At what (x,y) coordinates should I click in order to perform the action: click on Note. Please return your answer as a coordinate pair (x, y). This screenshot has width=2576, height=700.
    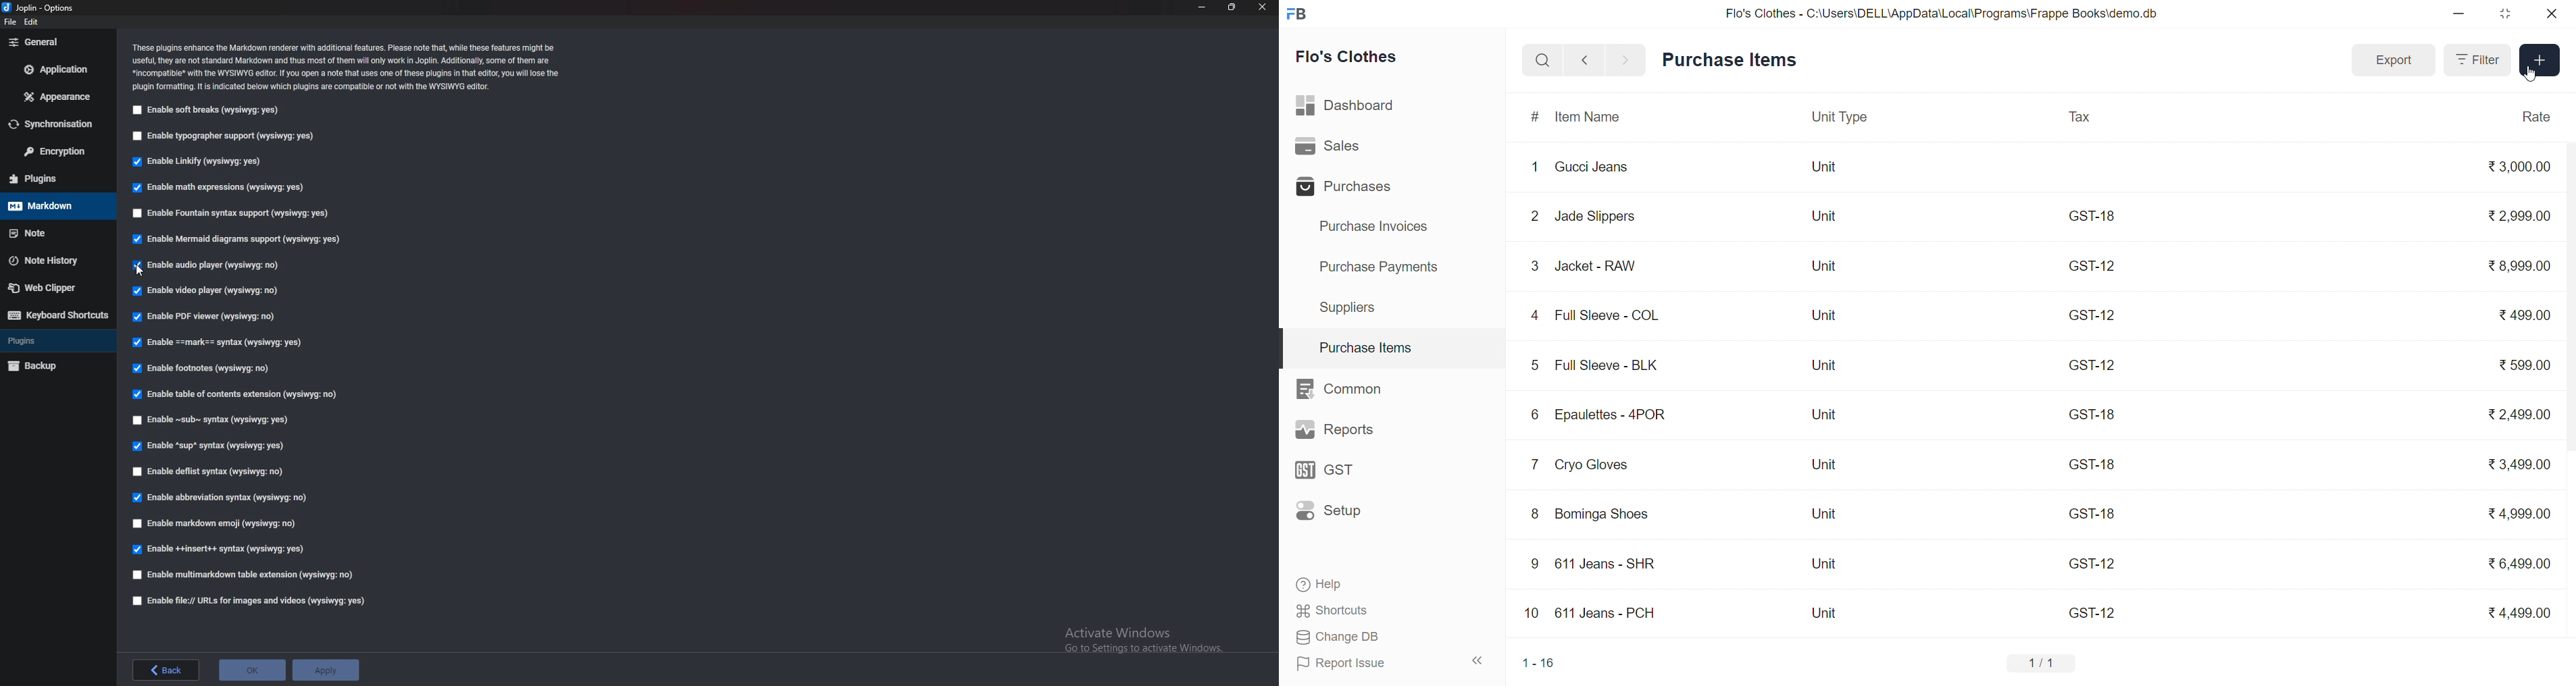
    Looking at the image, I should click on (52, 232).